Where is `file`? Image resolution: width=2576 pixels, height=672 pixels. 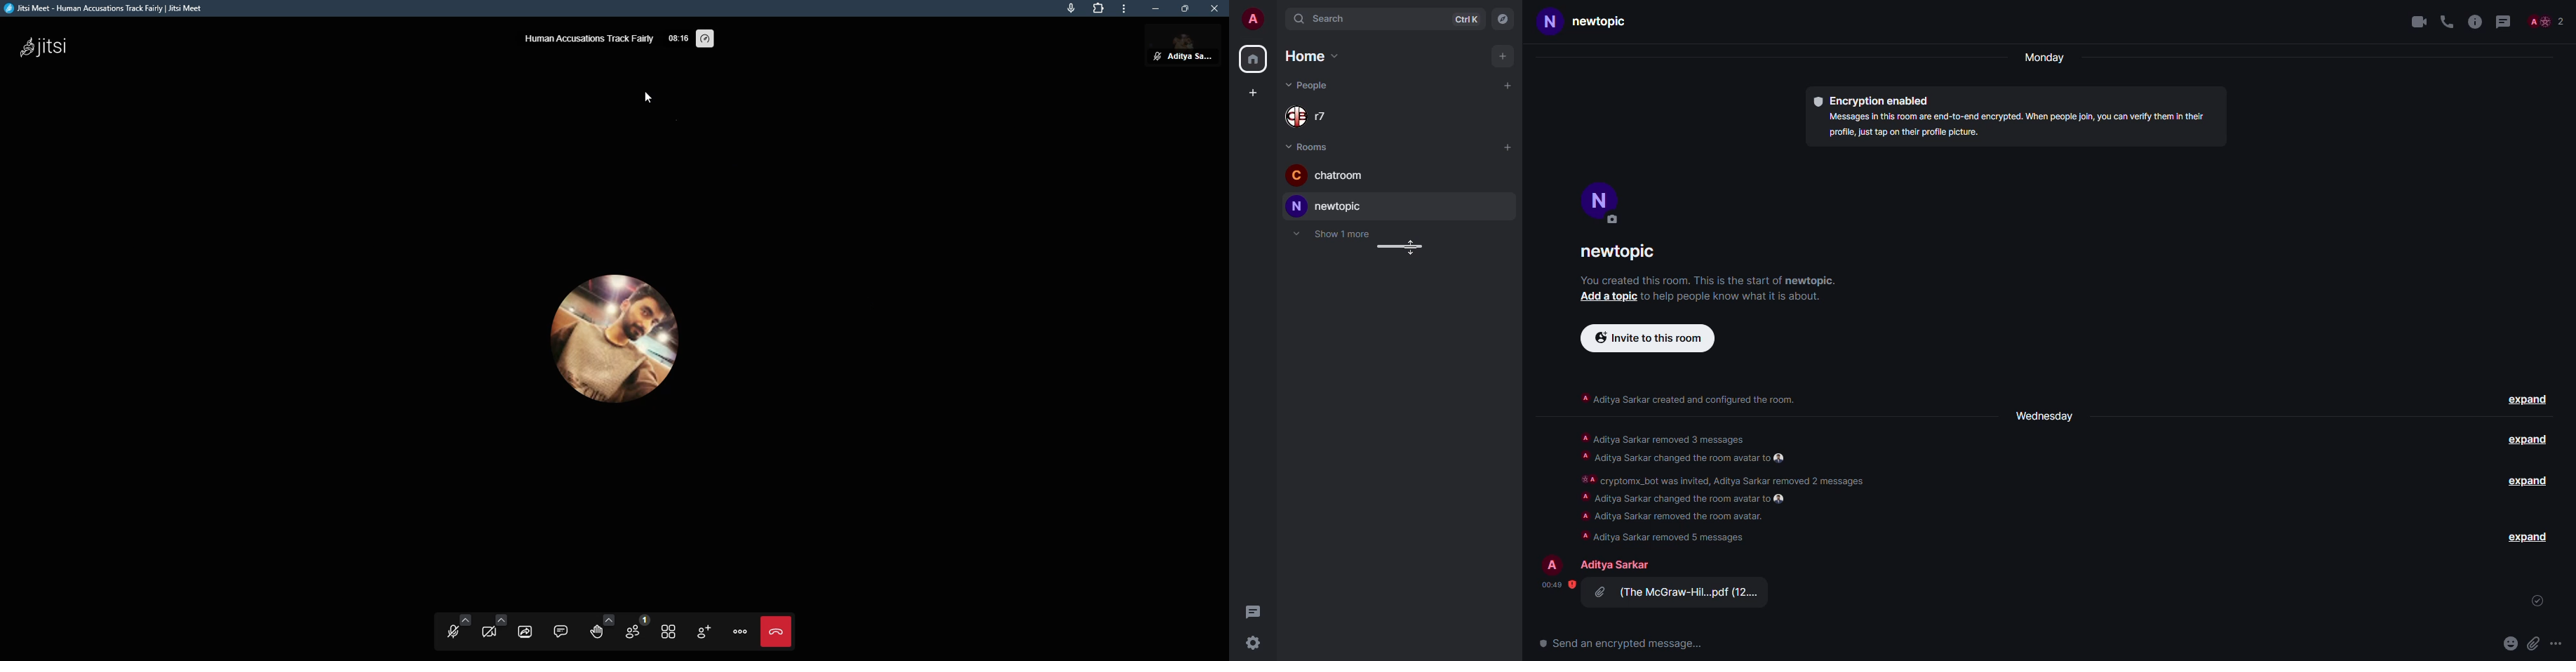
file is located at coordinates (1677, 594).